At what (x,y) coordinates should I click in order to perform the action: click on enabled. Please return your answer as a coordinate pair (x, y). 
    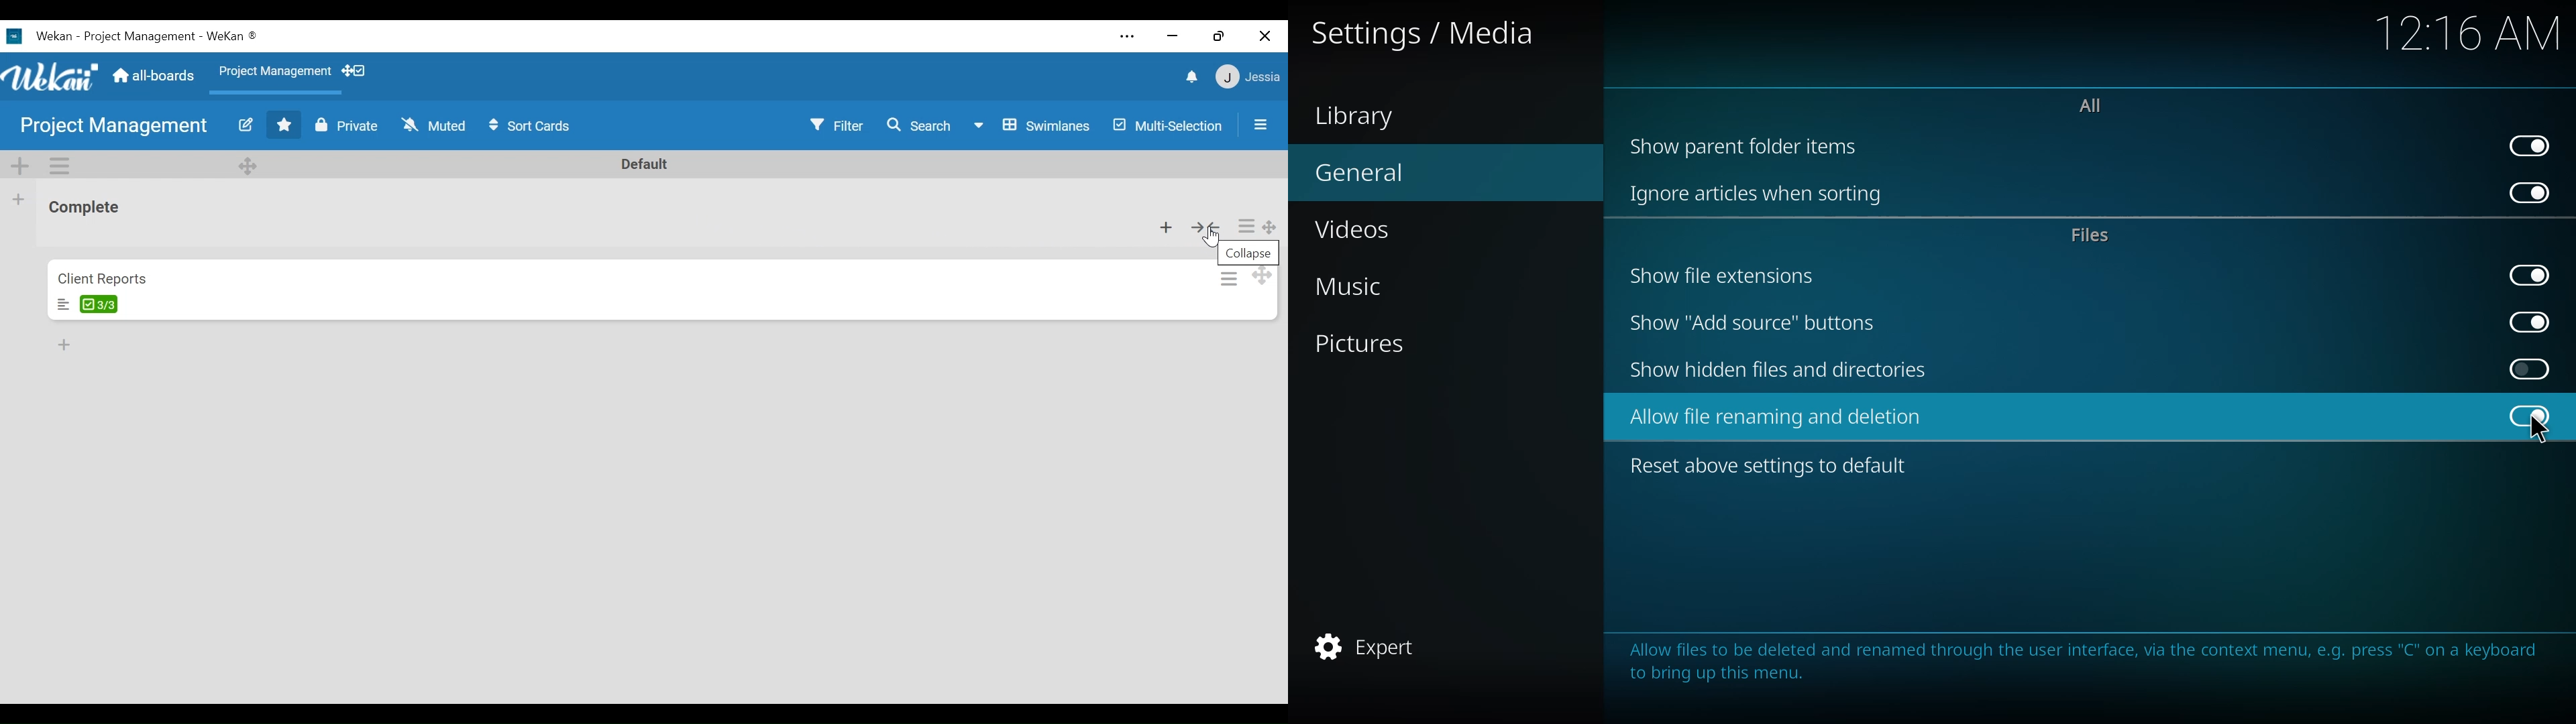
    Looking at the image, I should click on (2532, 320).